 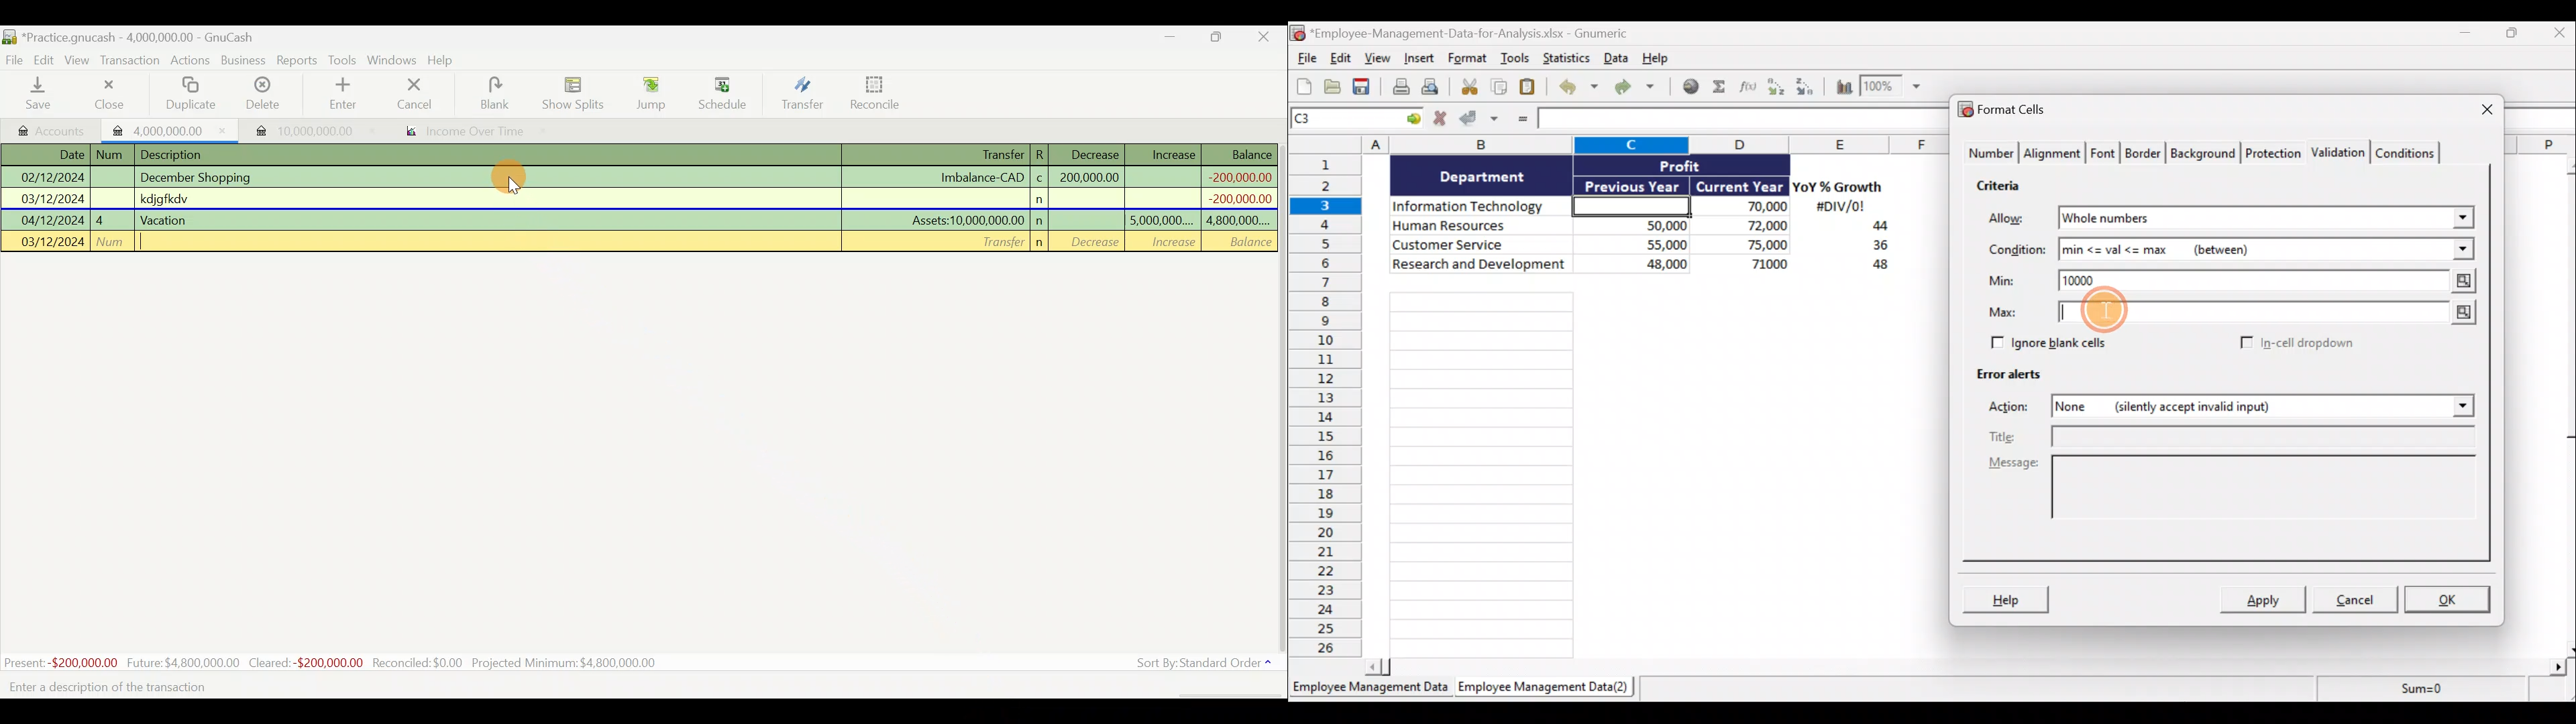 What do you see at coordinates (2296, 344) in the screenshot?
I see `In-cell dropdown` at bounding box center [2296, 344].